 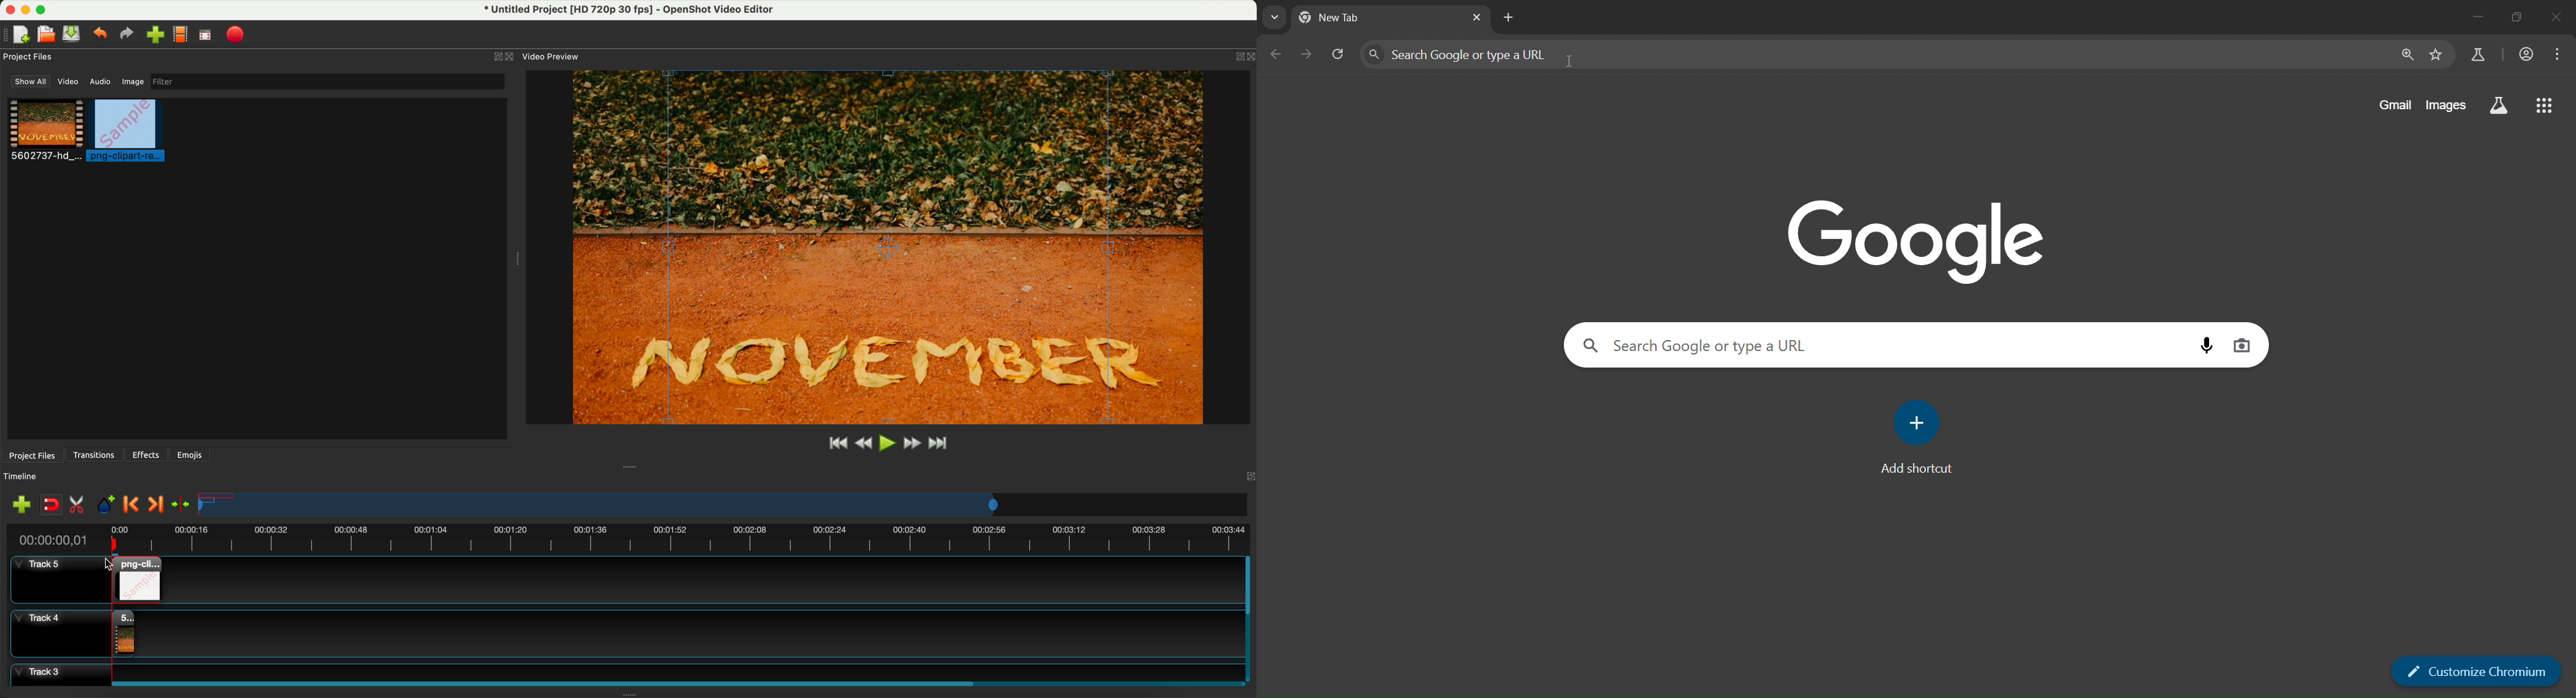 What do you see at coordinates (628, 538) in the screenshot?
I see `timeline` at bounding box center [628, 538].